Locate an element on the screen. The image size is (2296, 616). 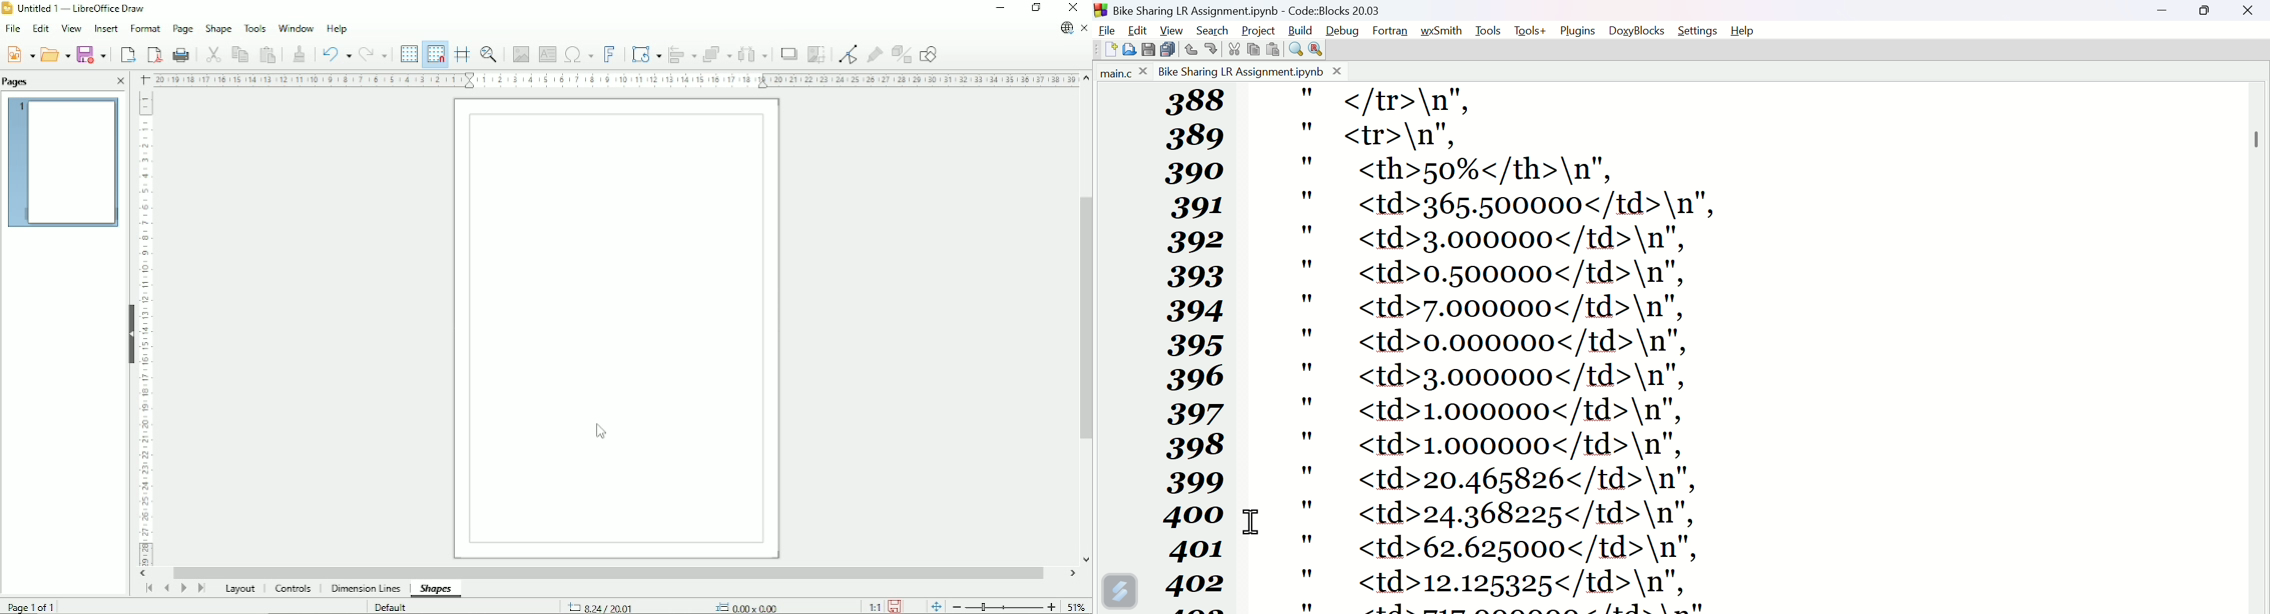
Horizontal scroll button is located at coordinates (144, 574).